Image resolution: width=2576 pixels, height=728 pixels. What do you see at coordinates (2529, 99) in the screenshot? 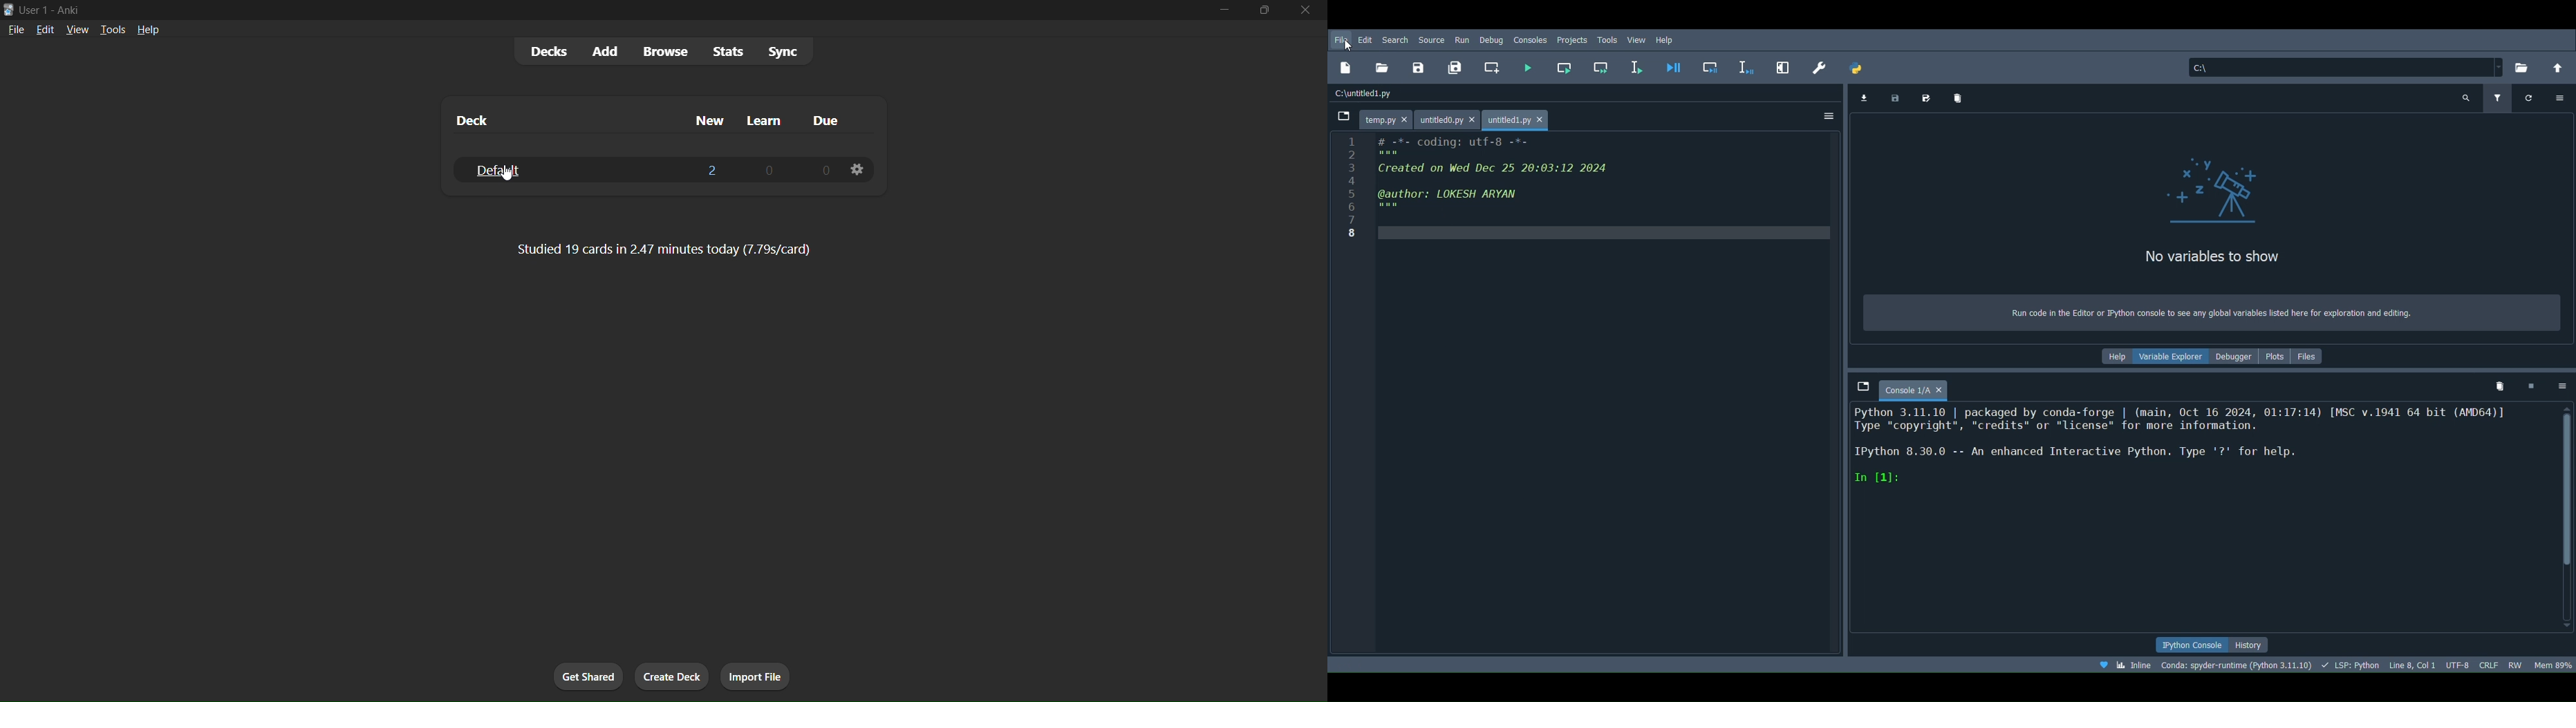
I see `Refresh variables (Ctrl + R)` at bounding box center [2529, 99].